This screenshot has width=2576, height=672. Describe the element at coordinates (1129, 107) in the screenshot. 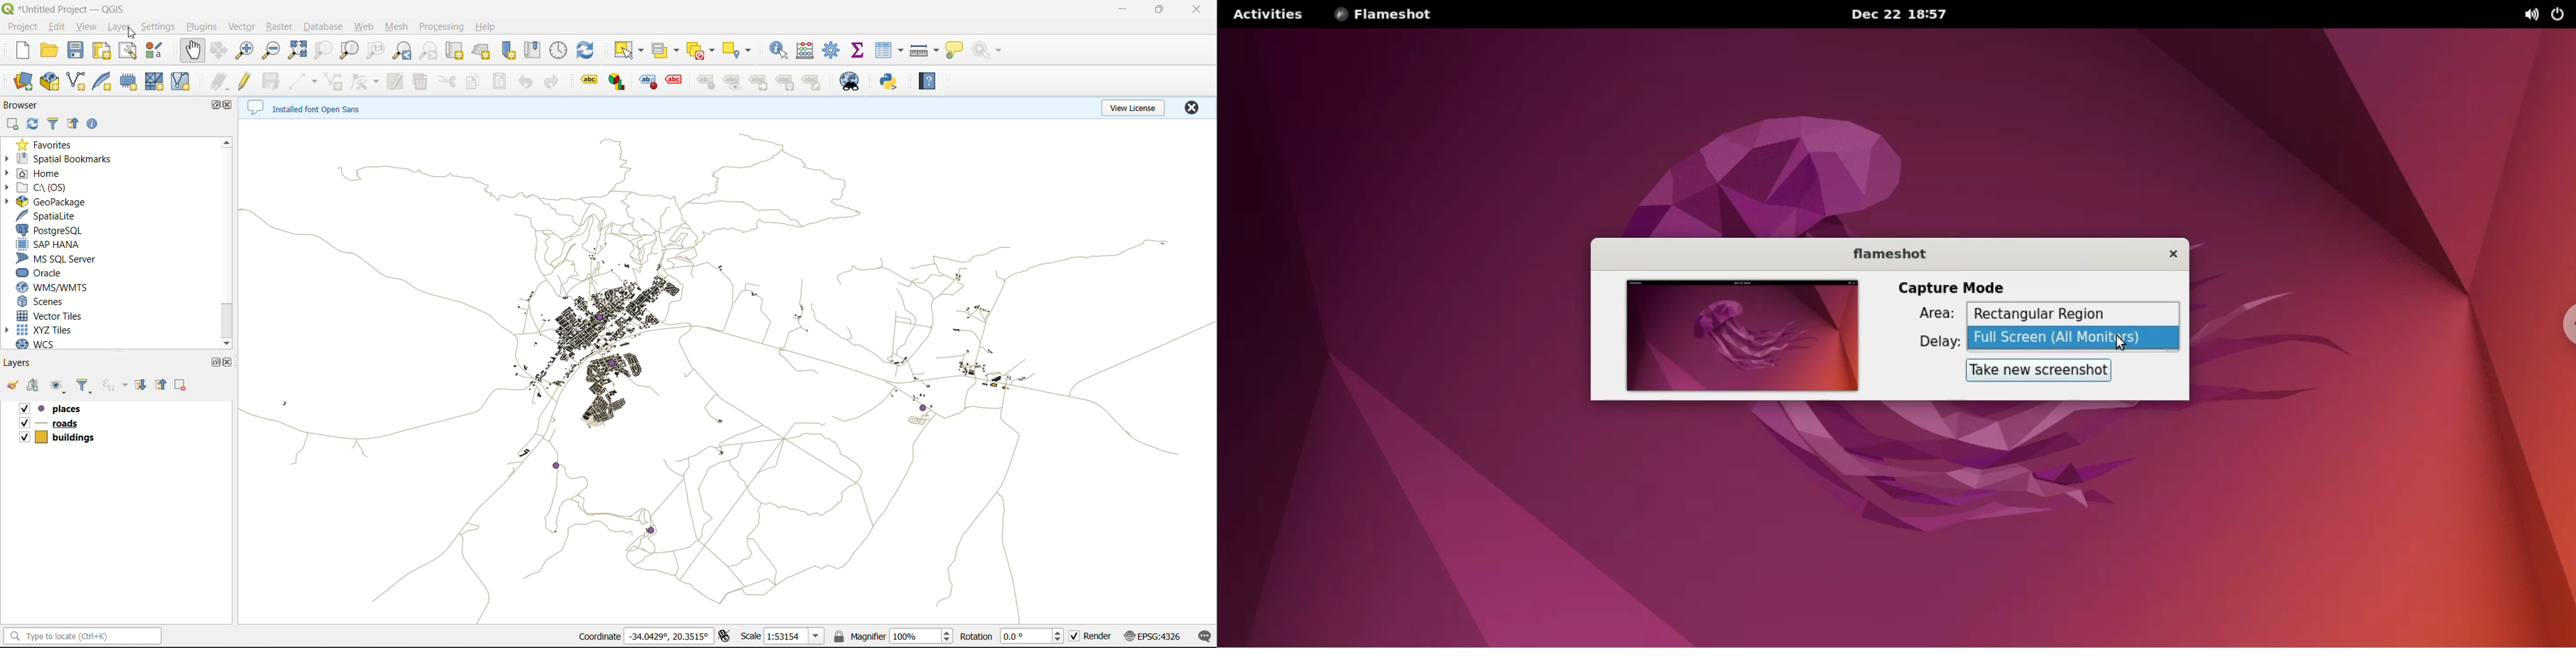

I see `view license` at that location.